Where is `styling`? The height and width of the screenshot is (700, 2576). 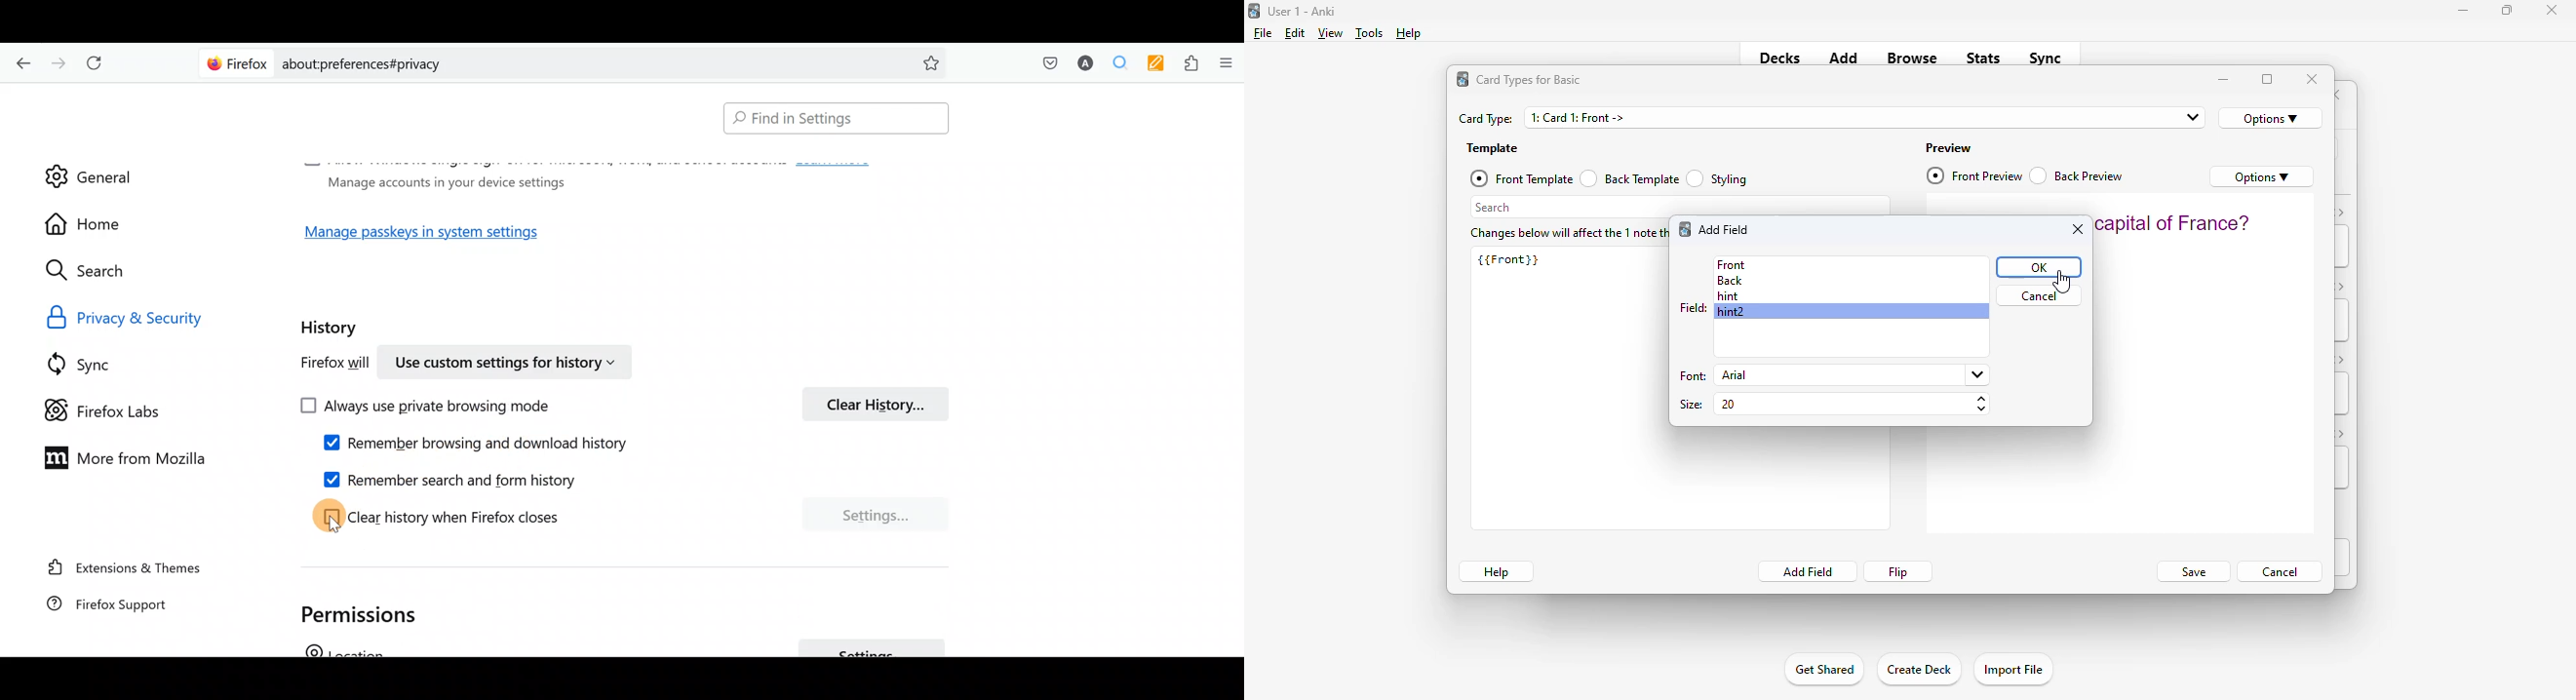 styling is located at coordinates (1718, 177).